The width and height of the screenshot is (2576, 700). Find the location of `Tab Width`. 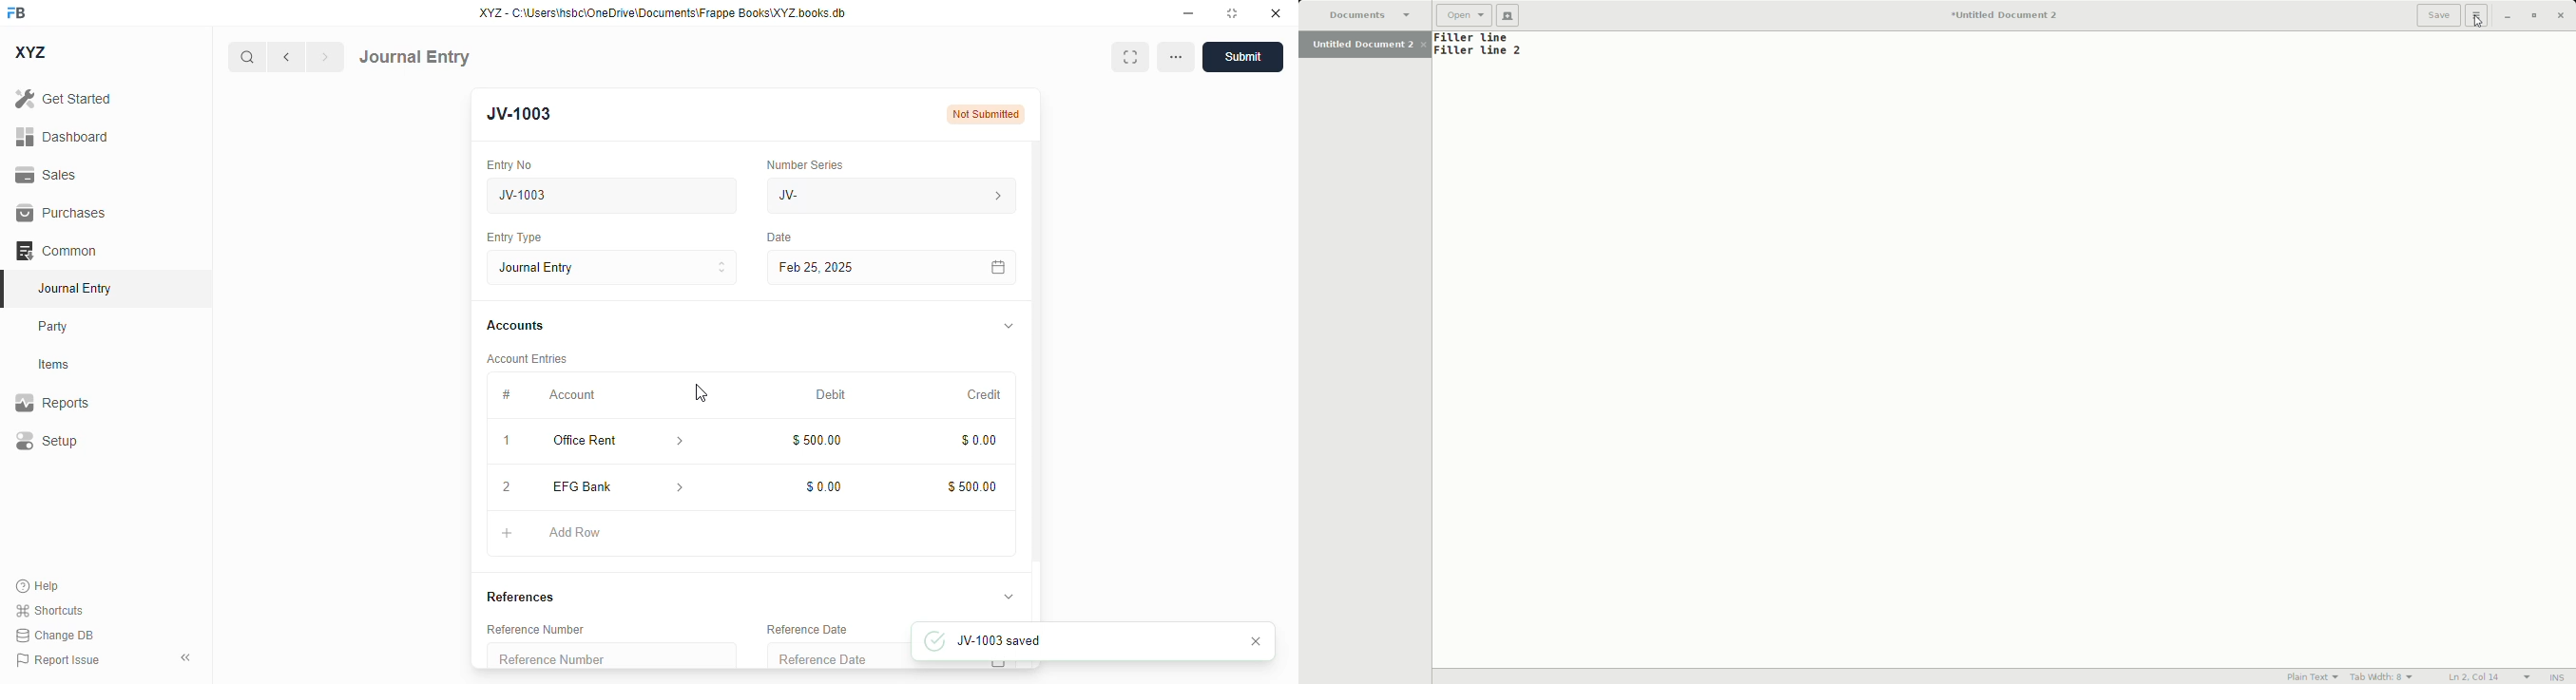

Tab Width is located at coordinates (2384, 675).